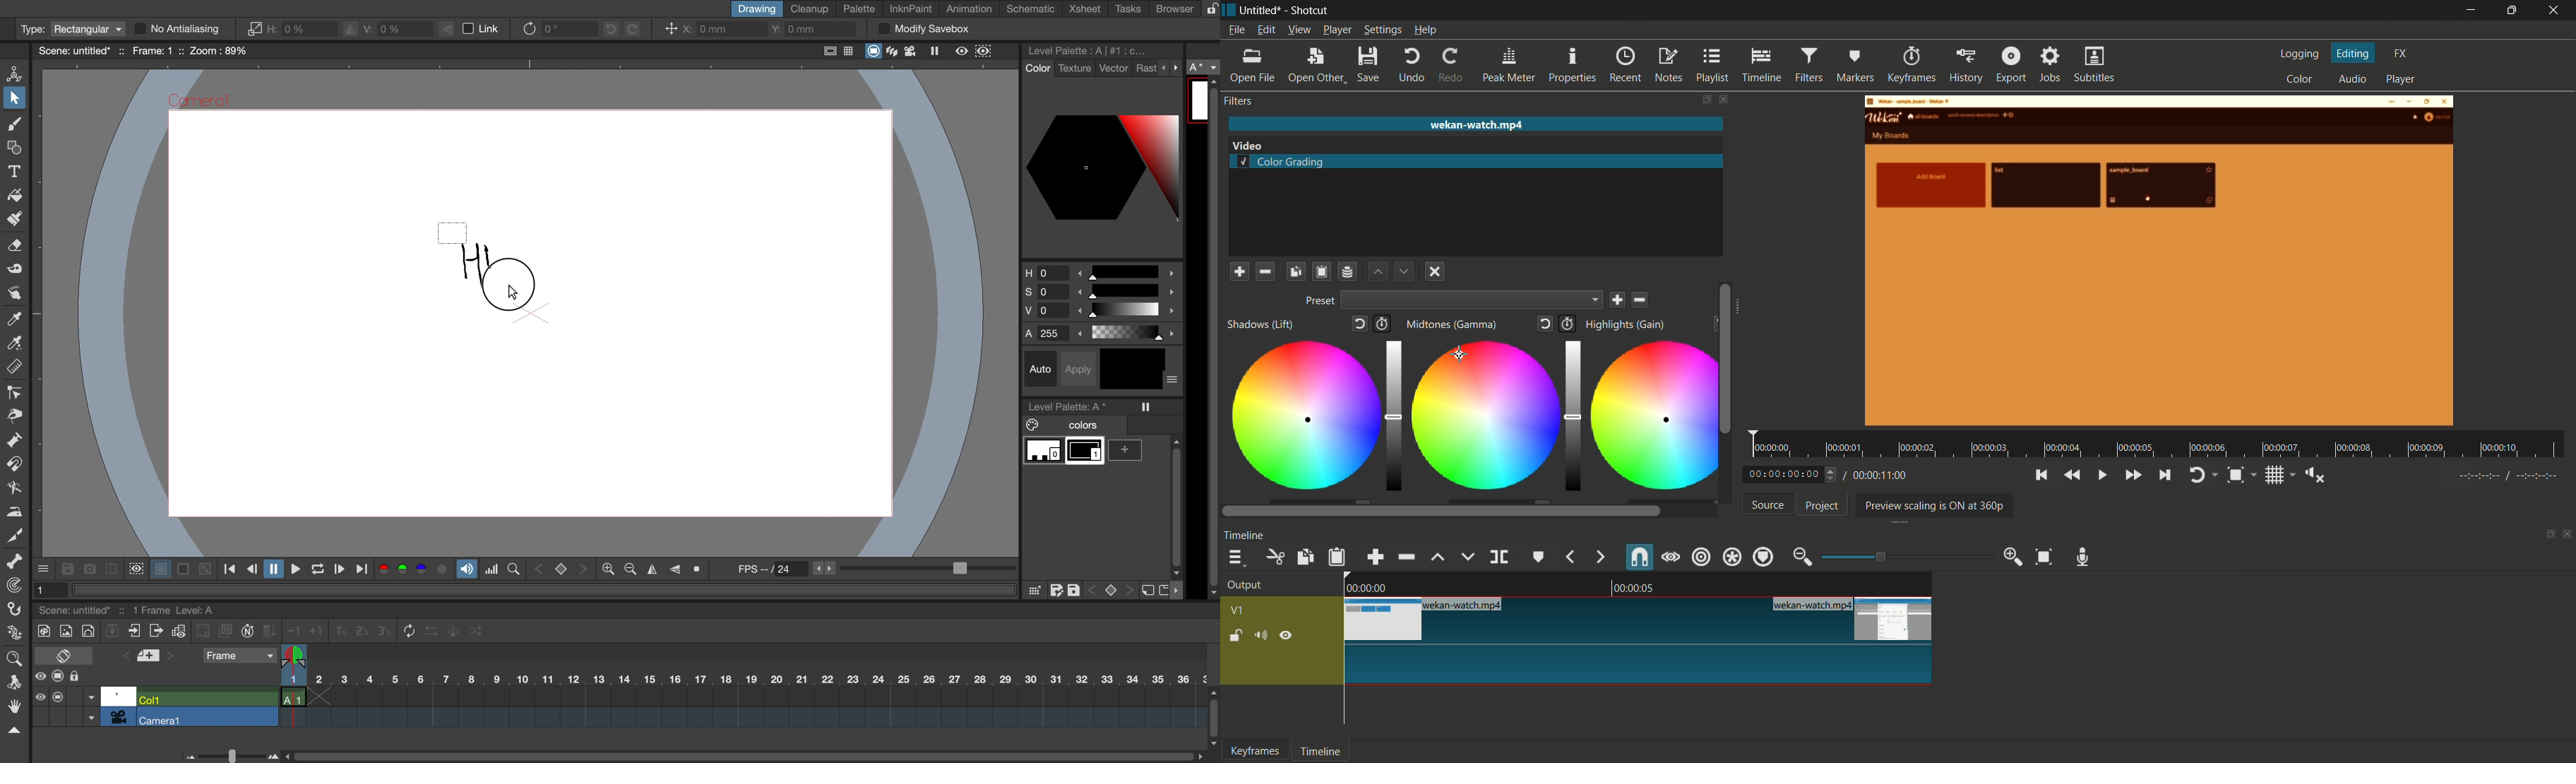  What do you see at coordinates (1909, 65) in the screenshot?
I see `keyframes` at bounding box center [1909, 65].